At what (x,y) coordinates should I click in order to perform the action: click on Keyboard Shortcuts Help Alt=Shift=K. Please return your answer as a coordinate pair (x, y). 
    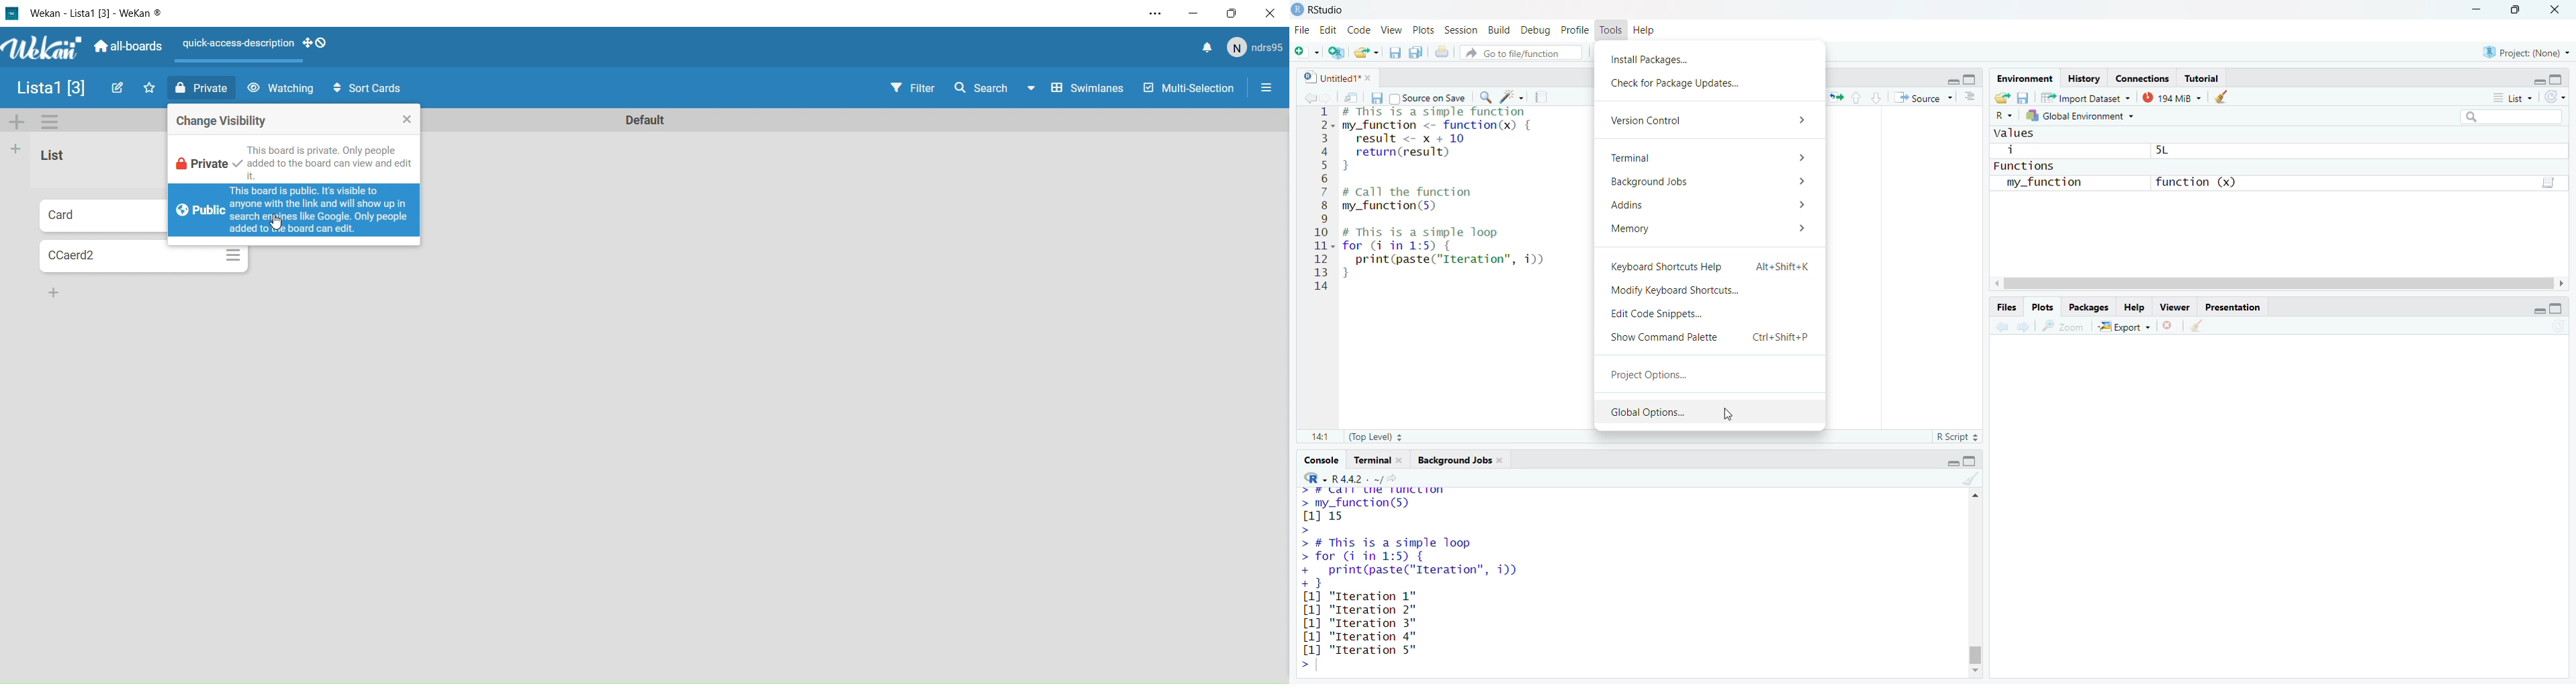
    Looking at the image, I should click on (1710, 267).